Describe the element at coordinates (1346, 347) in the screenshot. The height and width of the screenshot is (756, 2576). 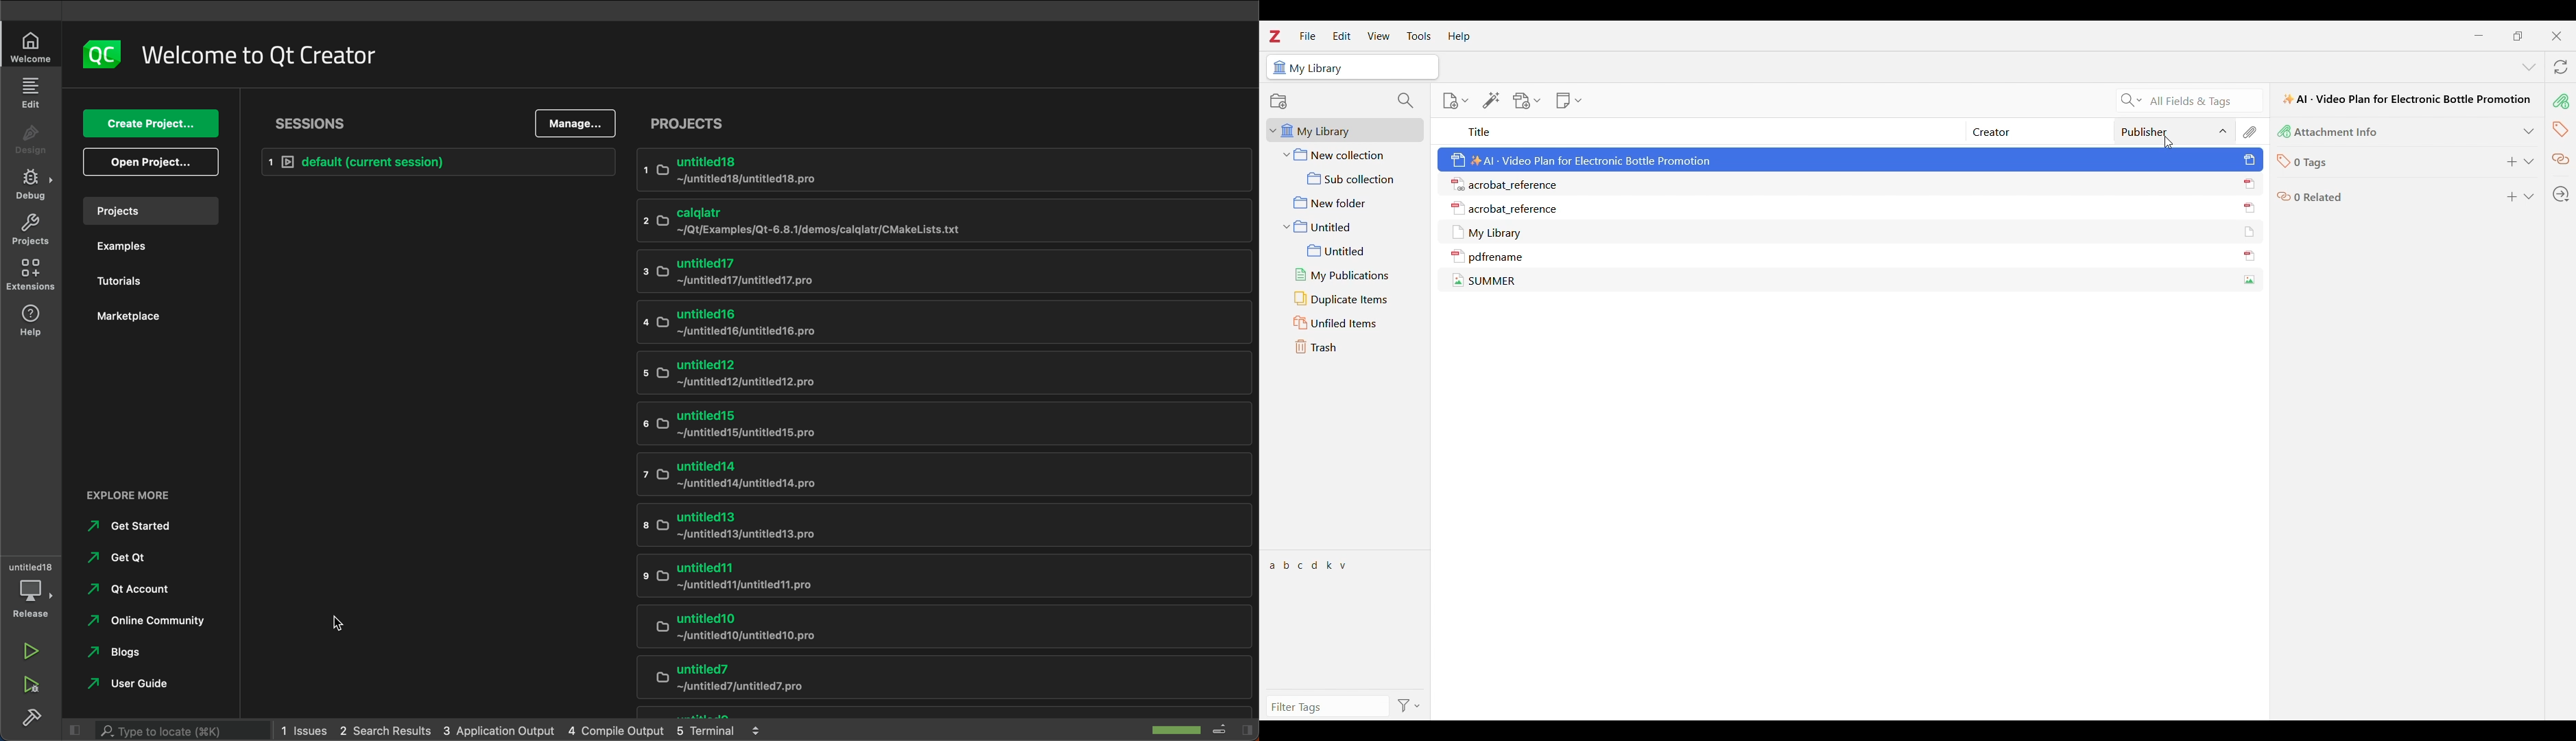
I see `Trash` at that location.